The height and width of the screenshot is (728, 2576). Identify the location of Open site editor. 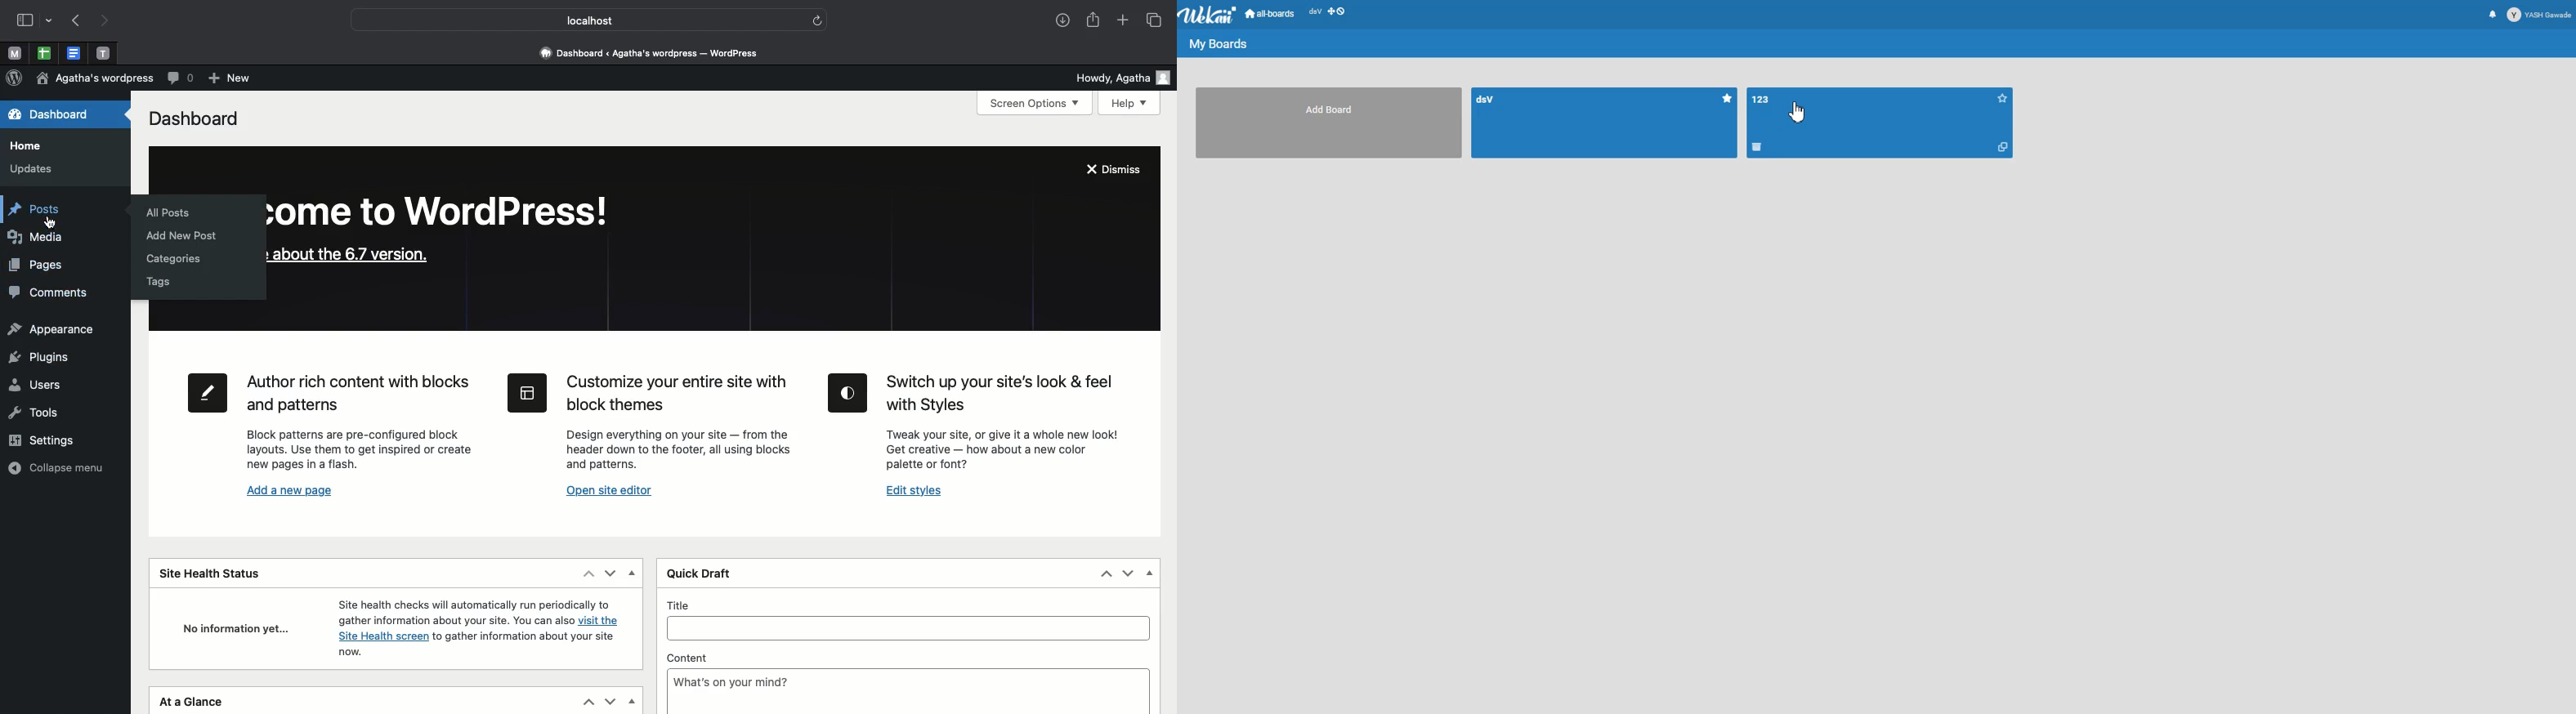
(615, 493).